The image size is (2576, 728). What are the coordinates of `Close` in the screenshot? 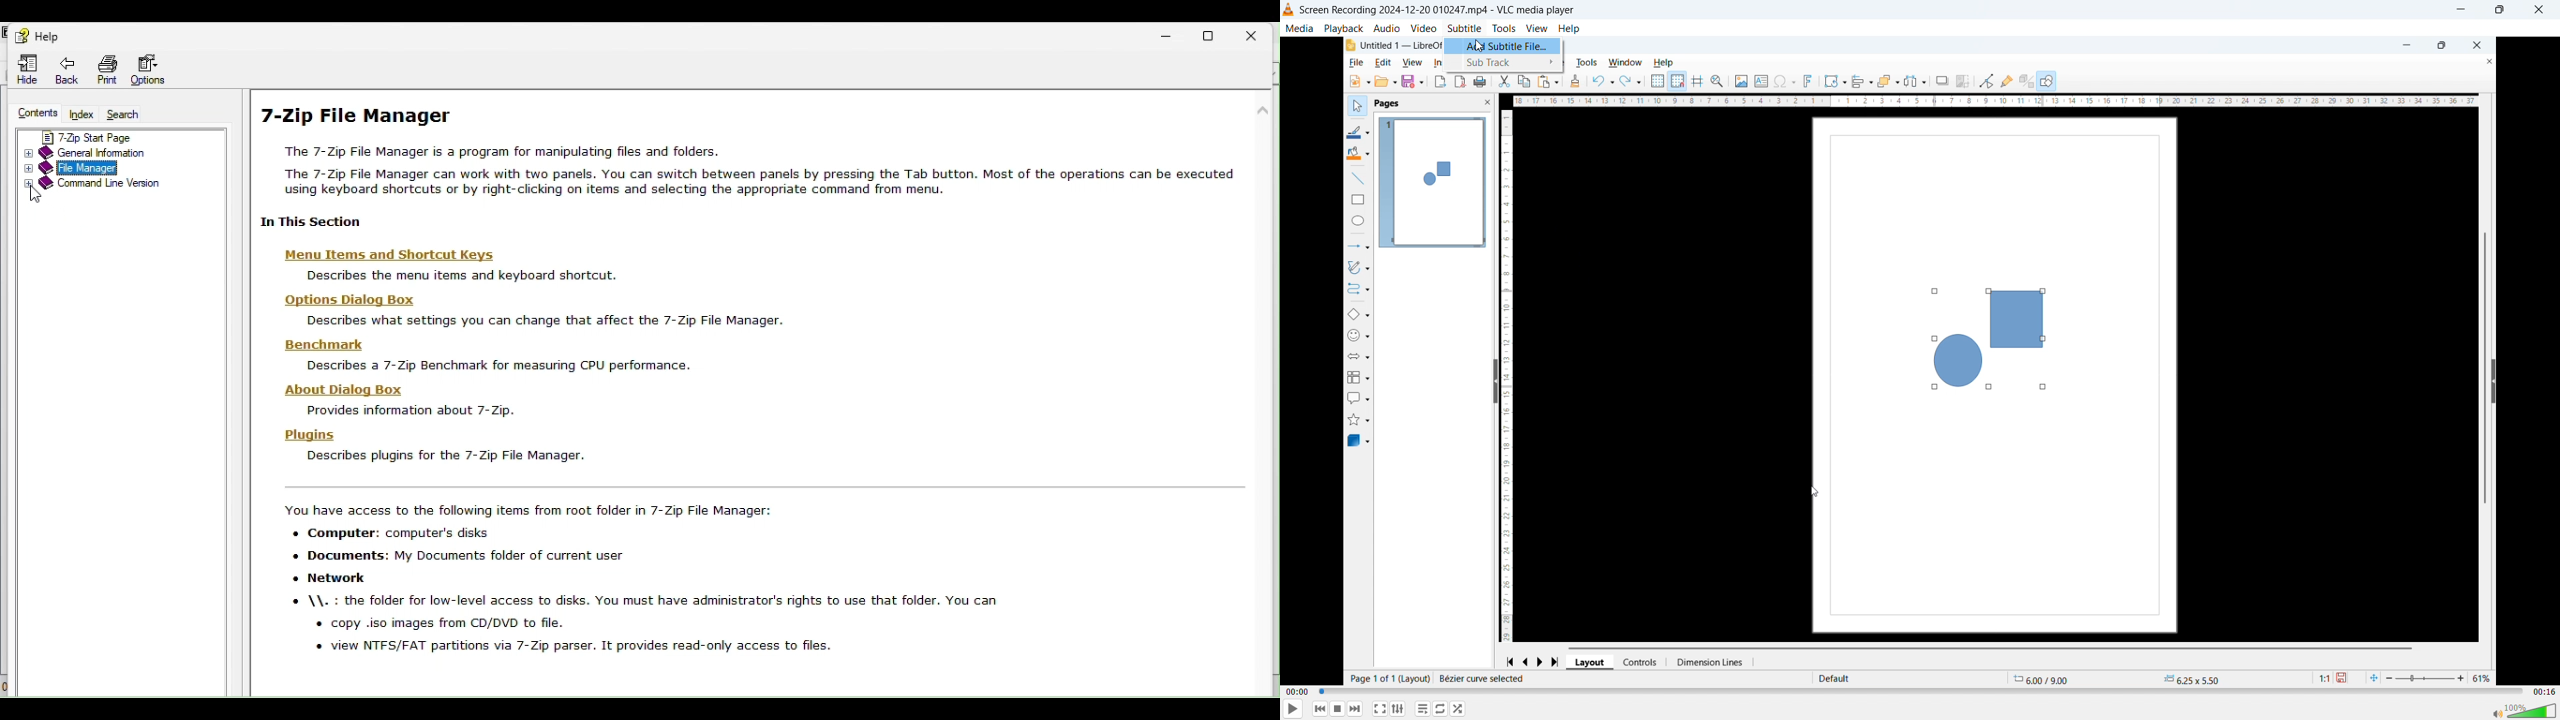 It's located at (1259, 31).